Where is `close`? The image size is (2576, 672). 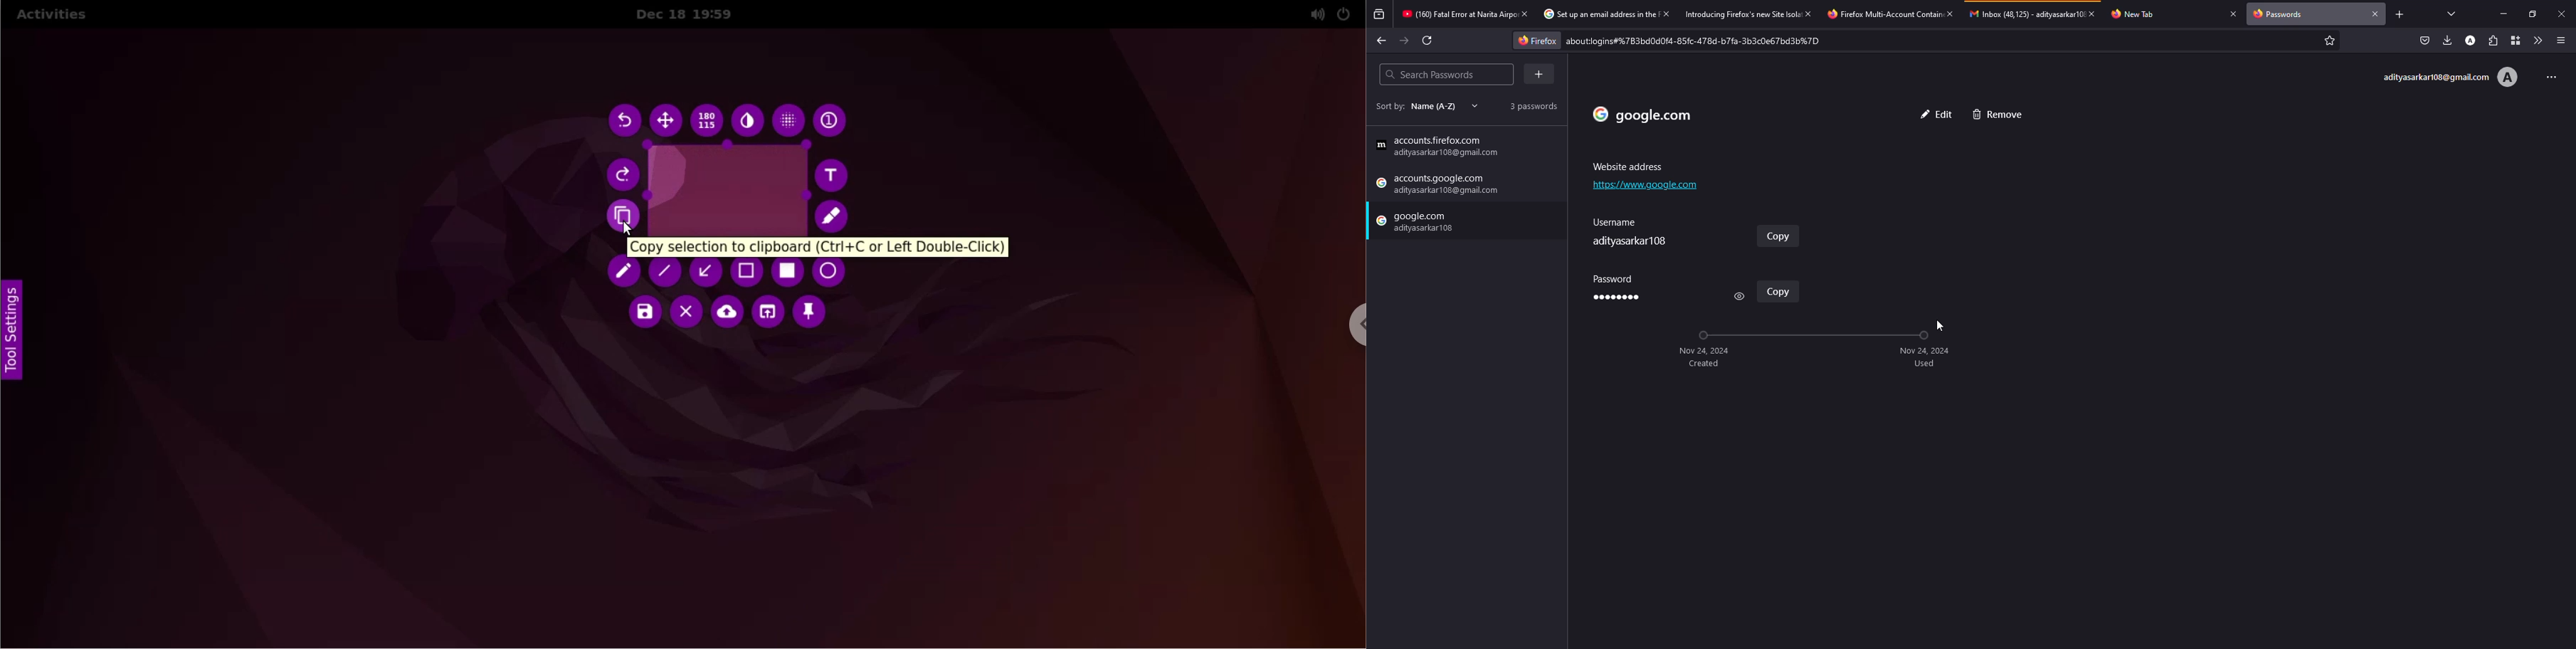
close is located at coordinates (2096, 13).